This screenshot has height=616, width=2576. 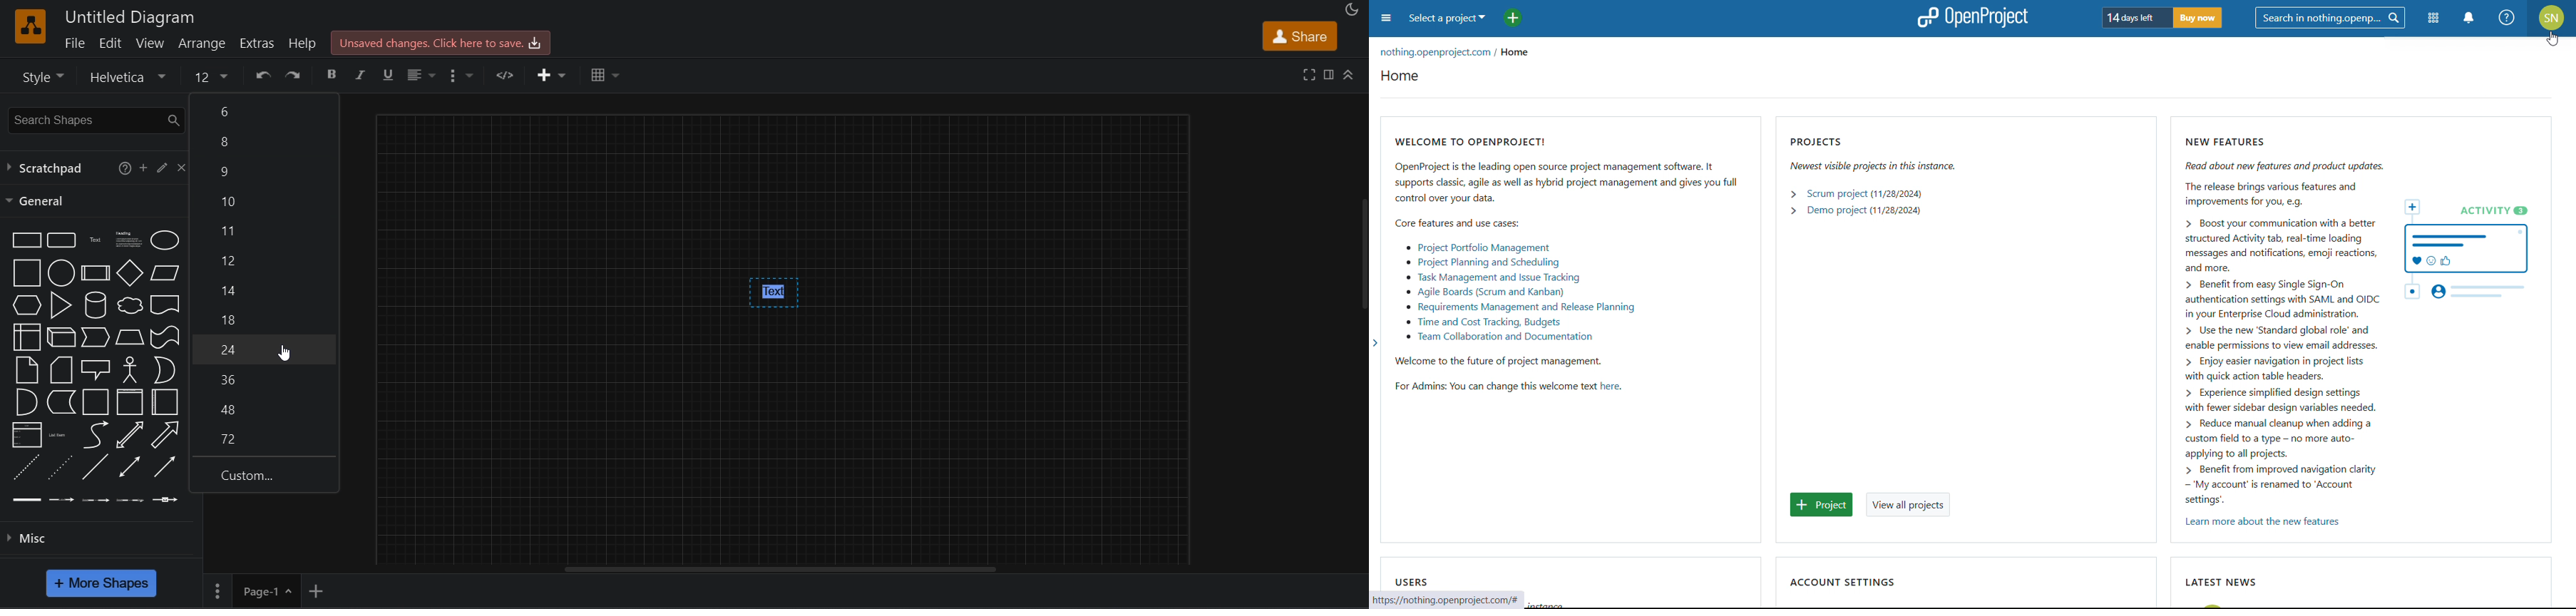 What do you see at coordinates (150, 43) in the screenshot?
I see `view` at bounding box center [150, 43].